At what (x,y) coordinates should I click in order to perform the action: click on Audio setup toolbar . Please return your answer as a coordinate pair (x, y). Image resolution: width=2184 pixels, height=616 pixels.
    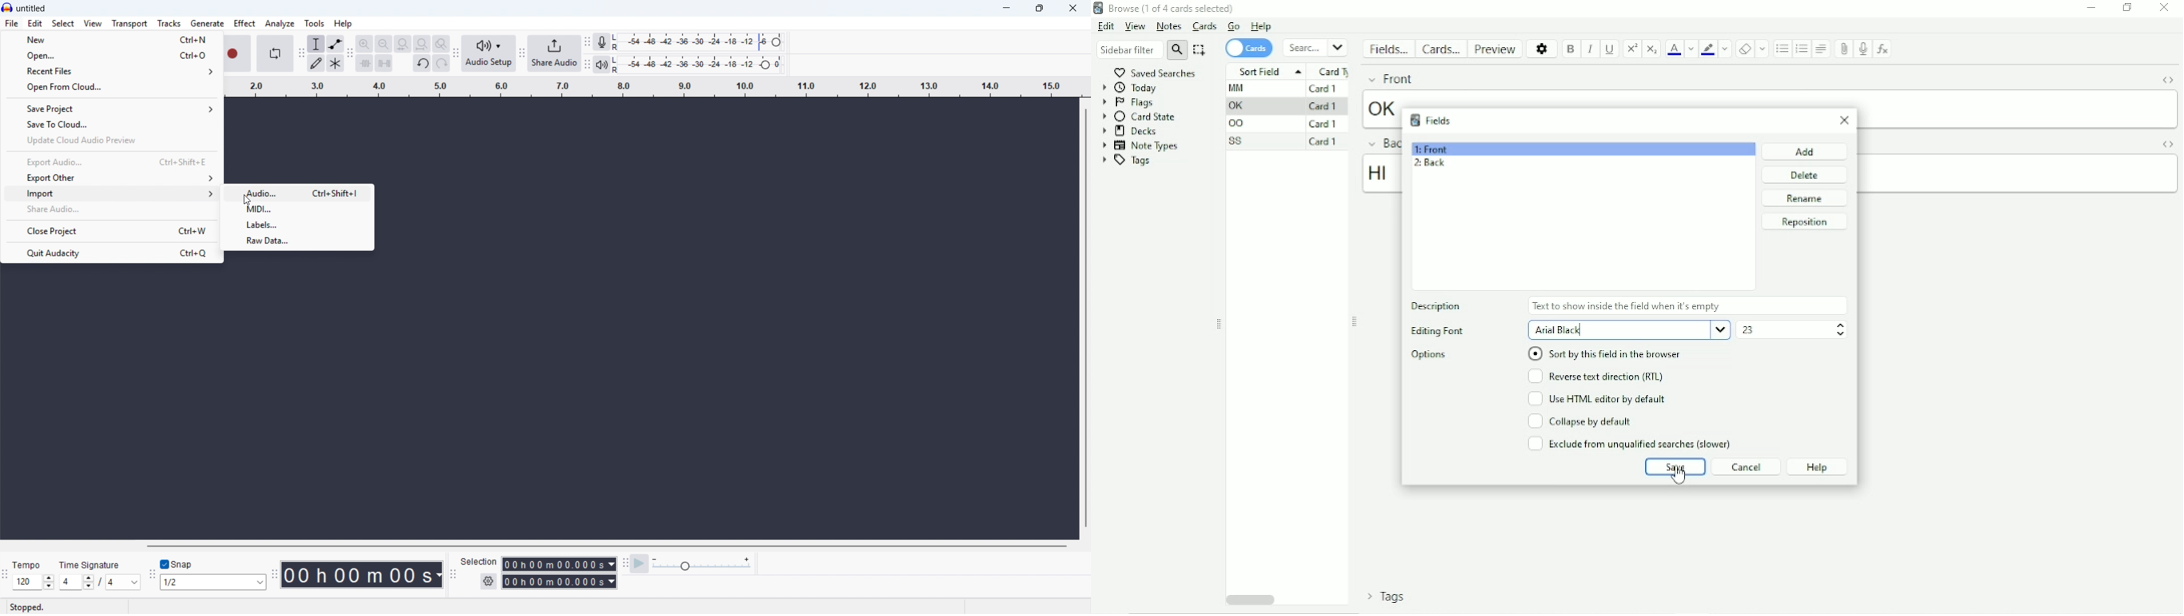
    Looking at the image, I should click on (455, 54).